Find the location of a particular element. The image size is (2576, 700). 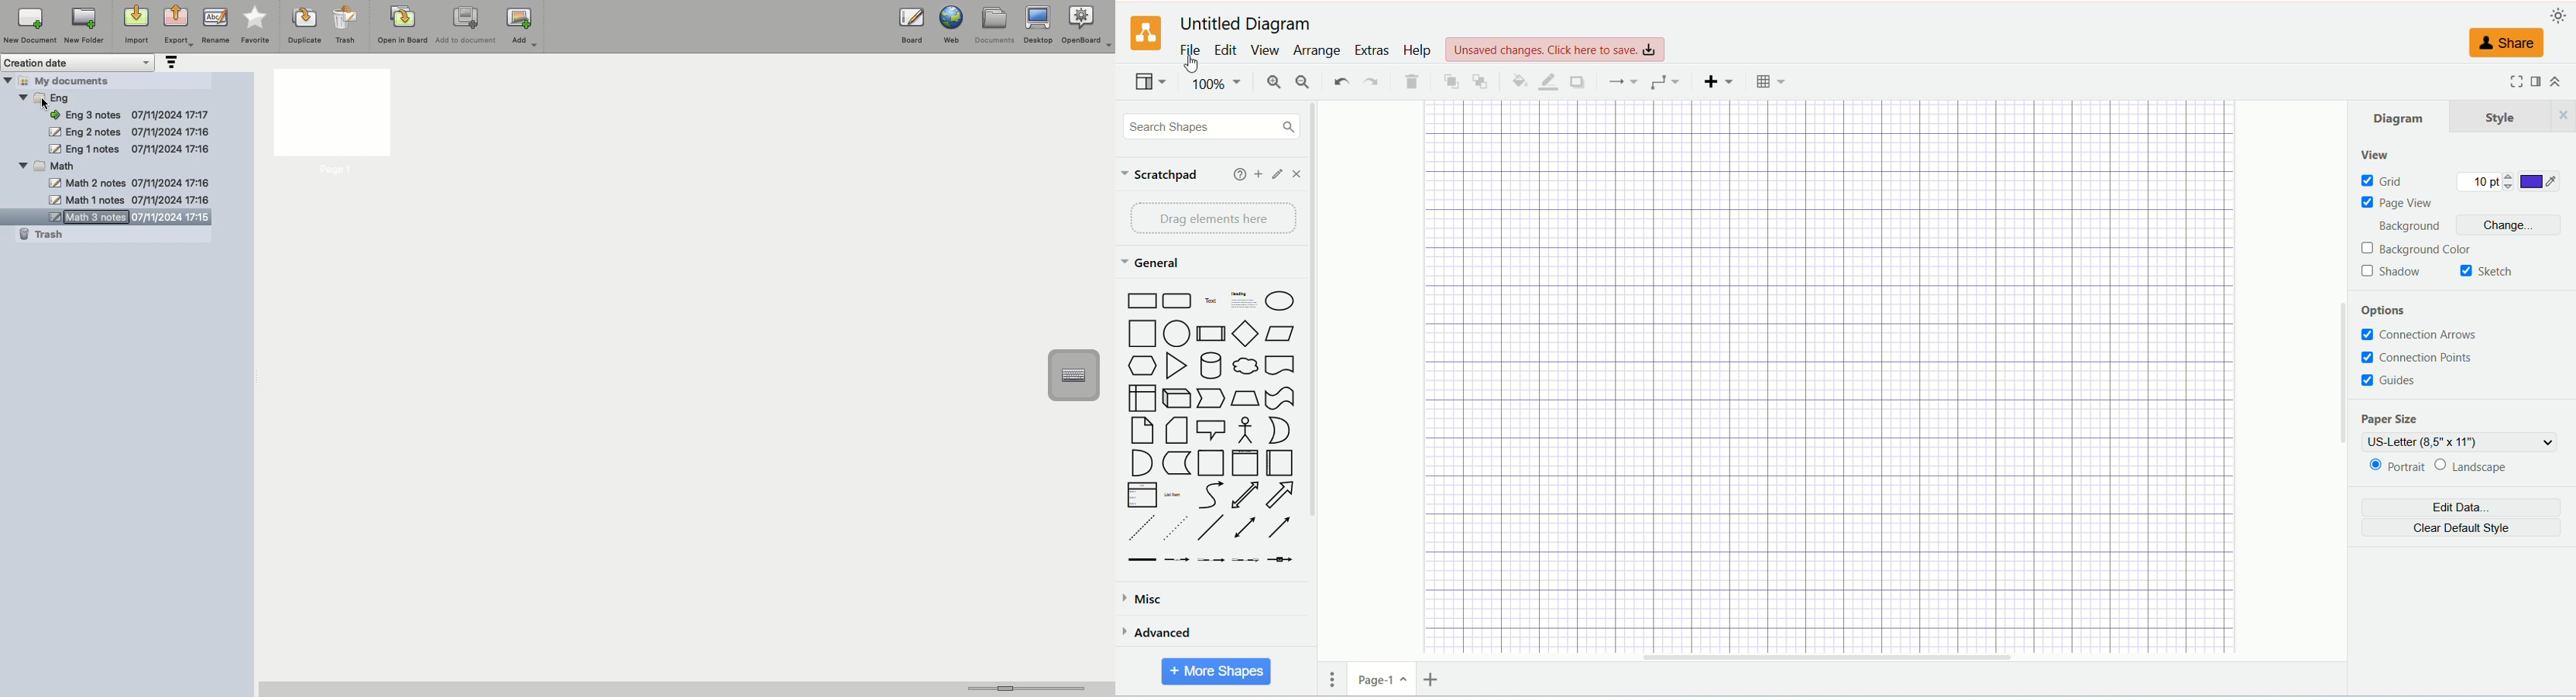

Bidirectional Connector is located at coordinates (1248, 528).